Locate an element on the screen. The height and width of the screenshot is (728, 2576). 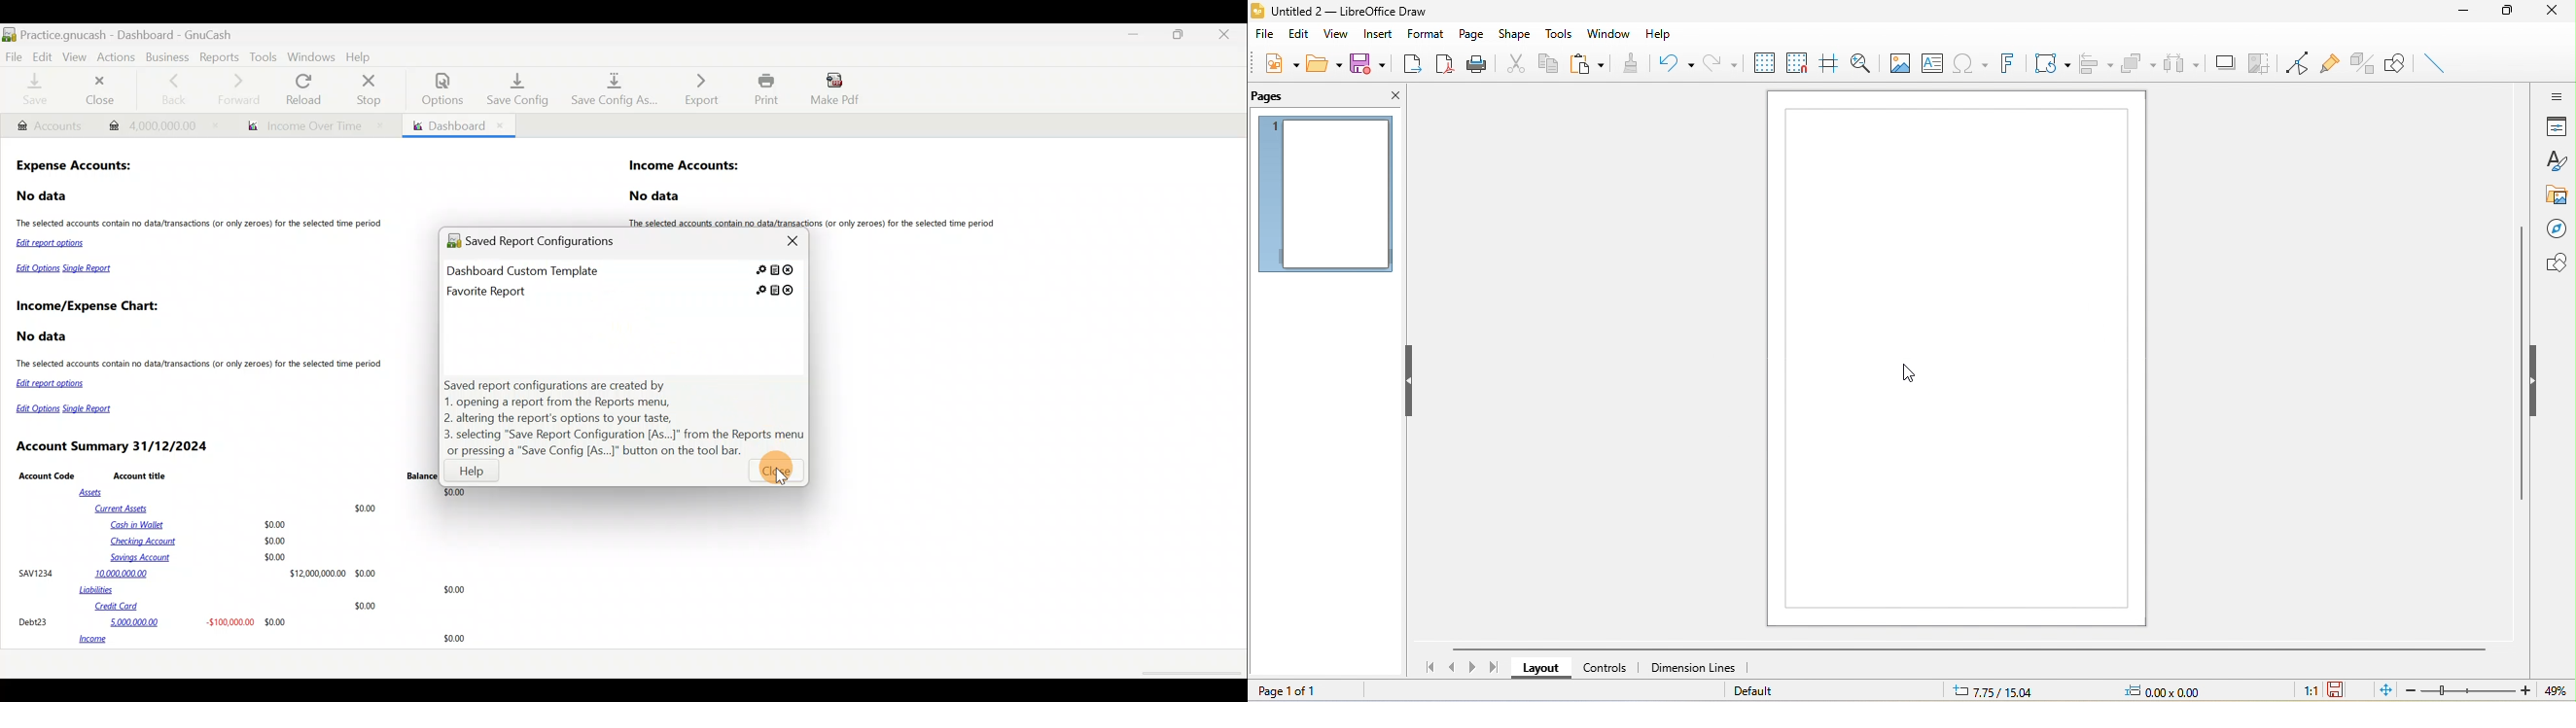
help is located at coordinates (1658, 33).